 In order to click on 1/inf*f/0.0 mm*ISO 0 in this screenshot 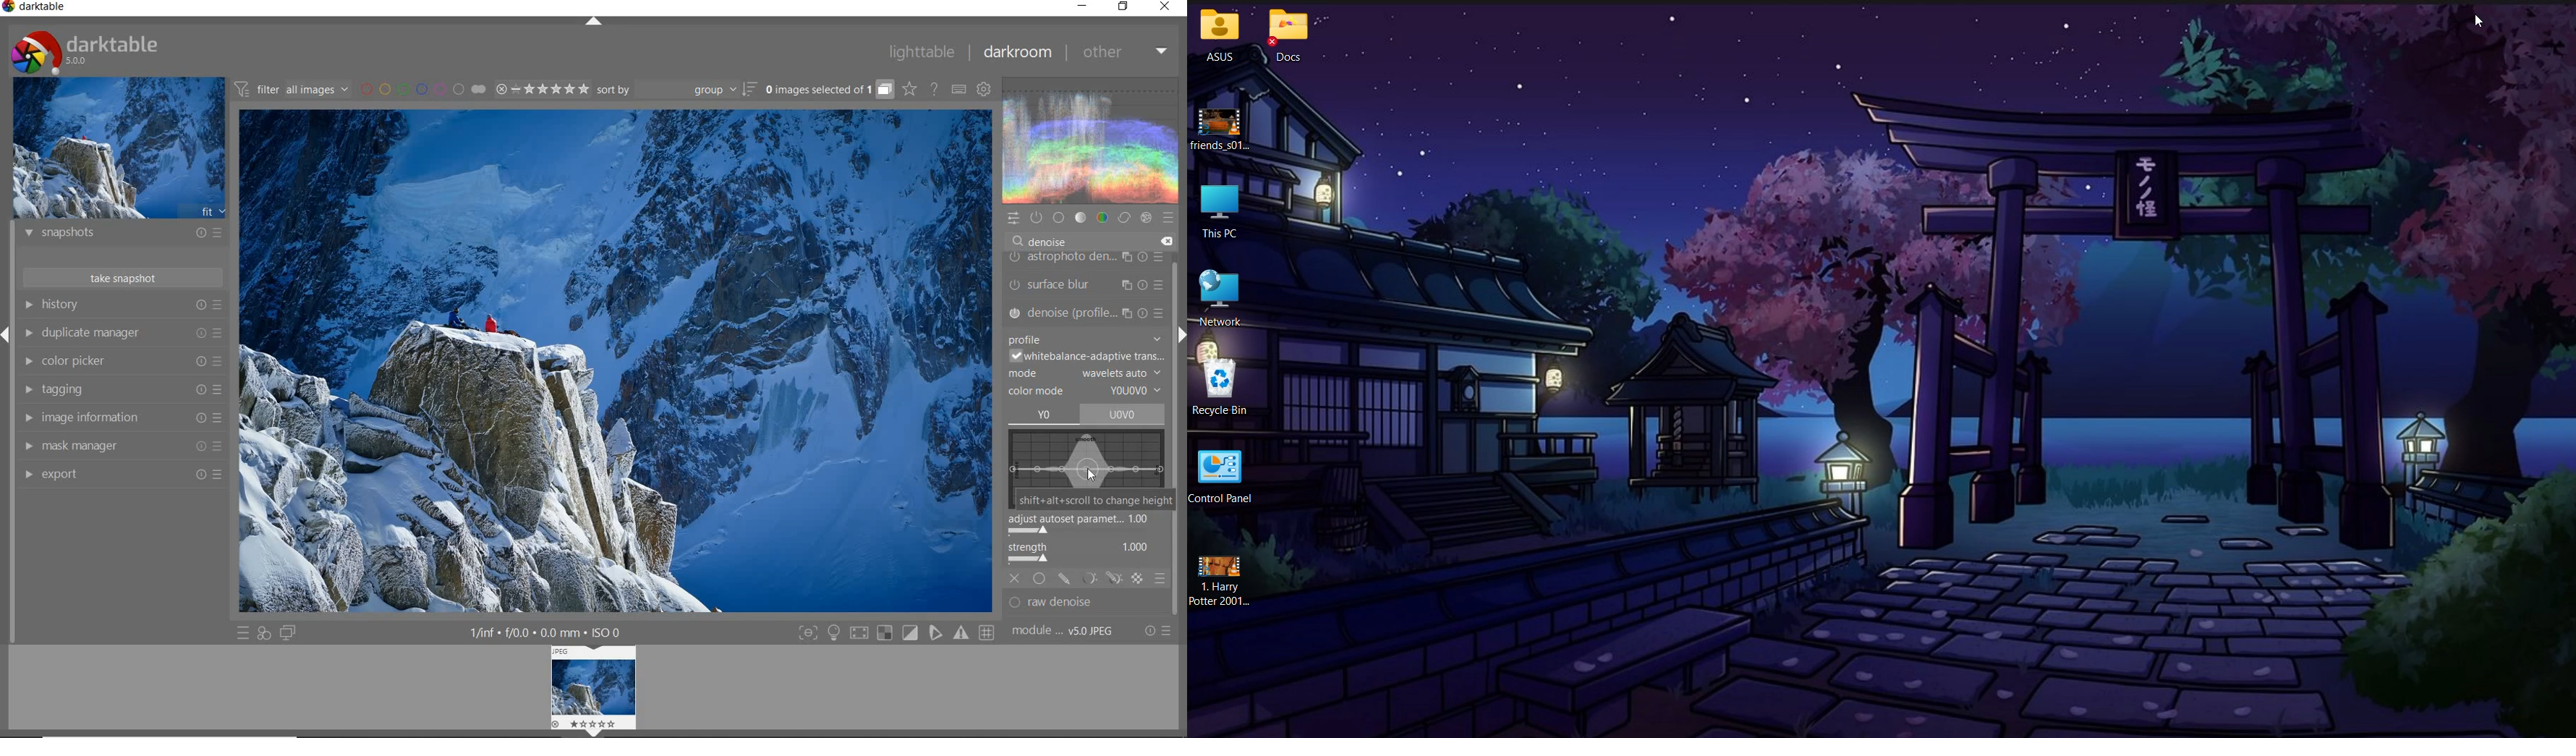, I will do `click(551, 632)`.